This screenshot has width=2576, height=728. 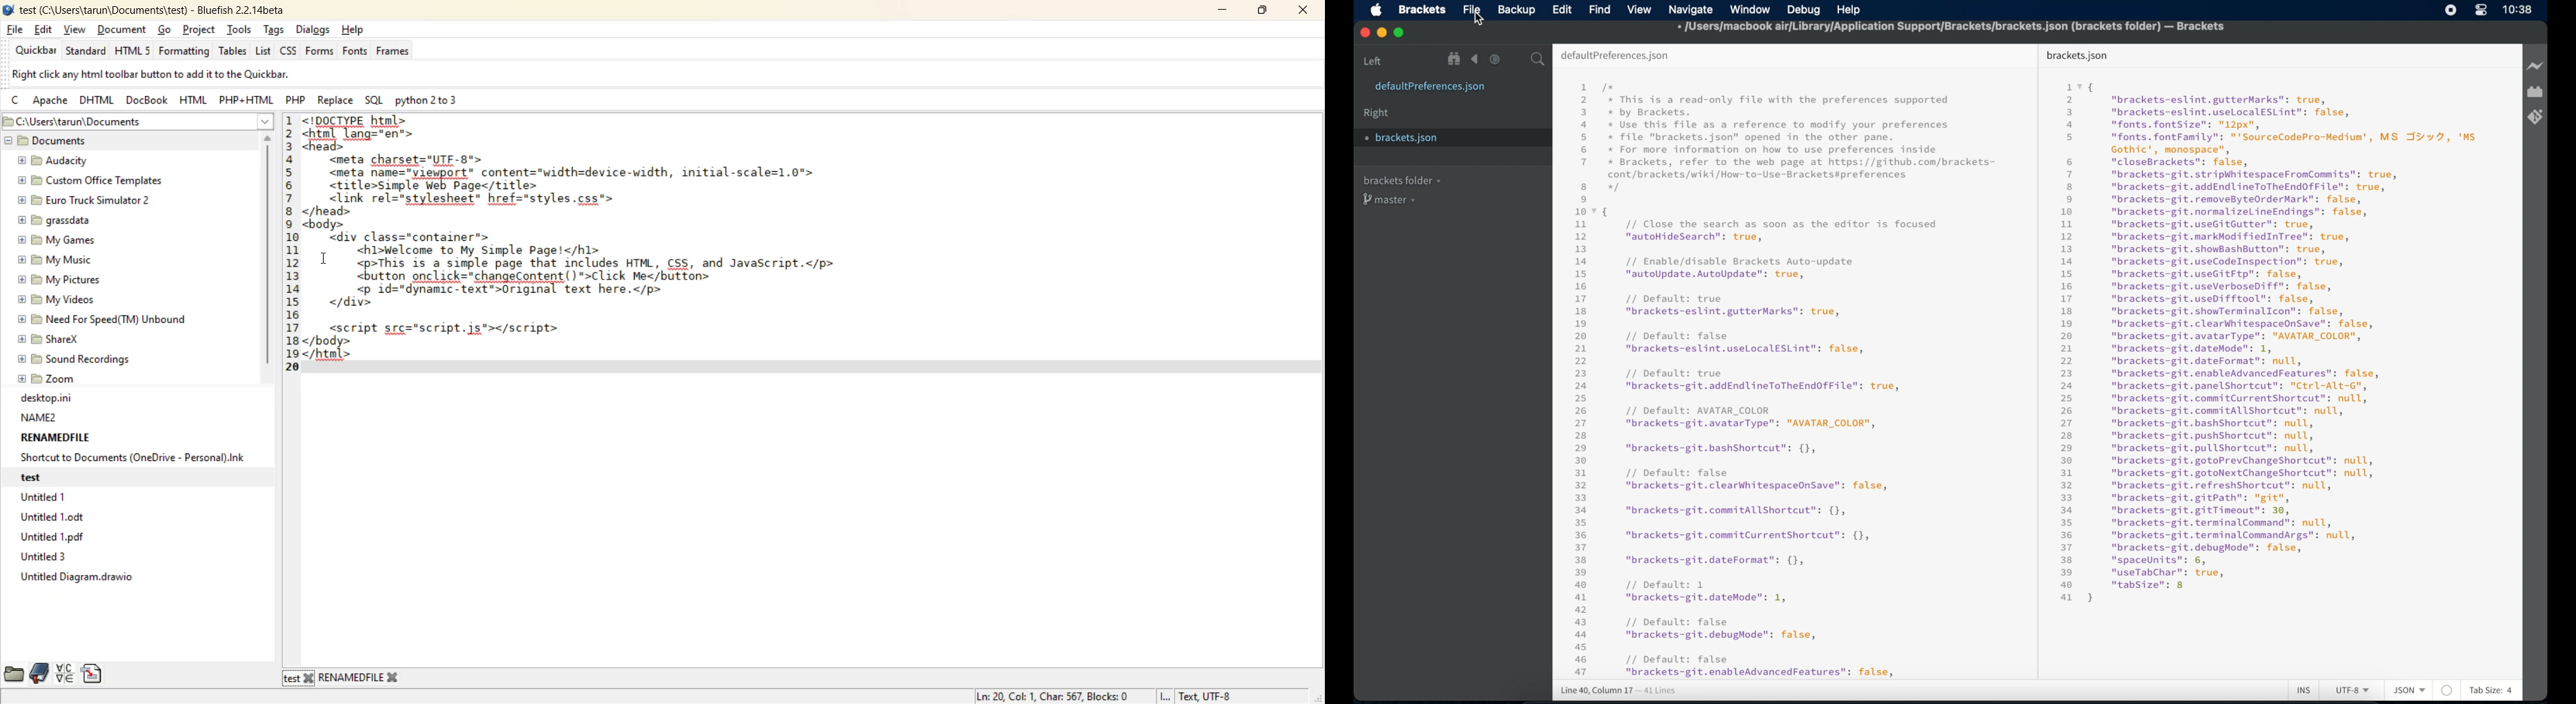 What do you see at coordinates (1473, 10) in the screenshot?
I see `file` at bounding box center [1473, 10].